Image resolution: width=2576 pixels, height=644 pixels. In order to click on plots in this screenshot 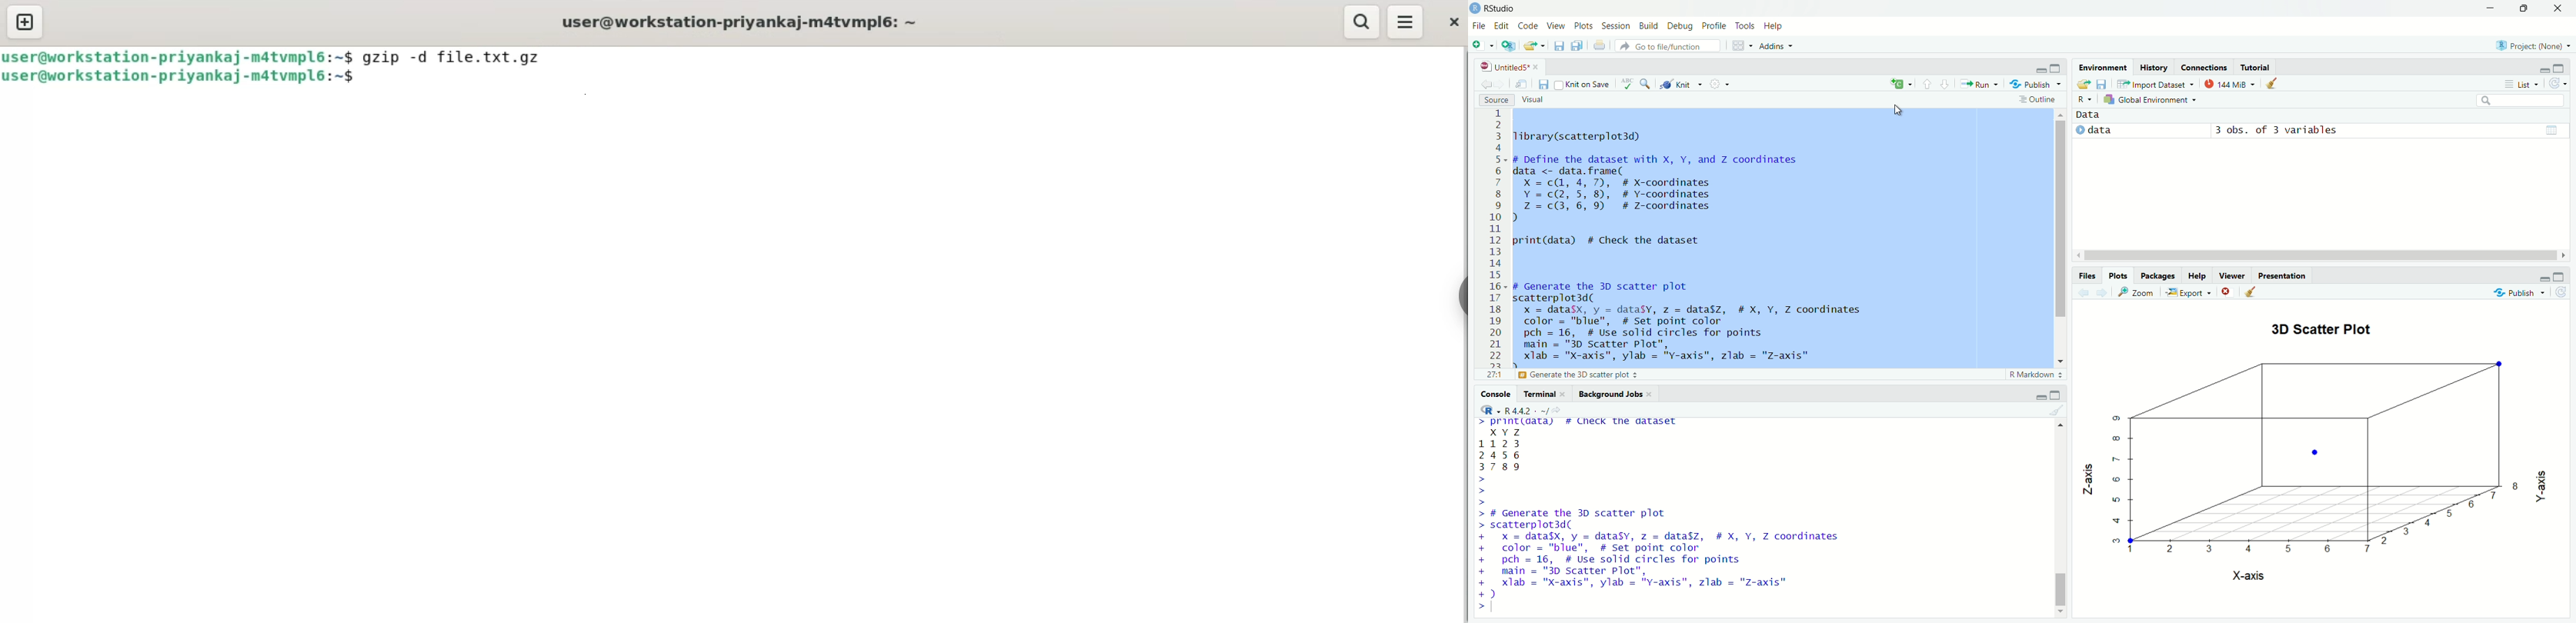, I will do `click(1584, 28)`.